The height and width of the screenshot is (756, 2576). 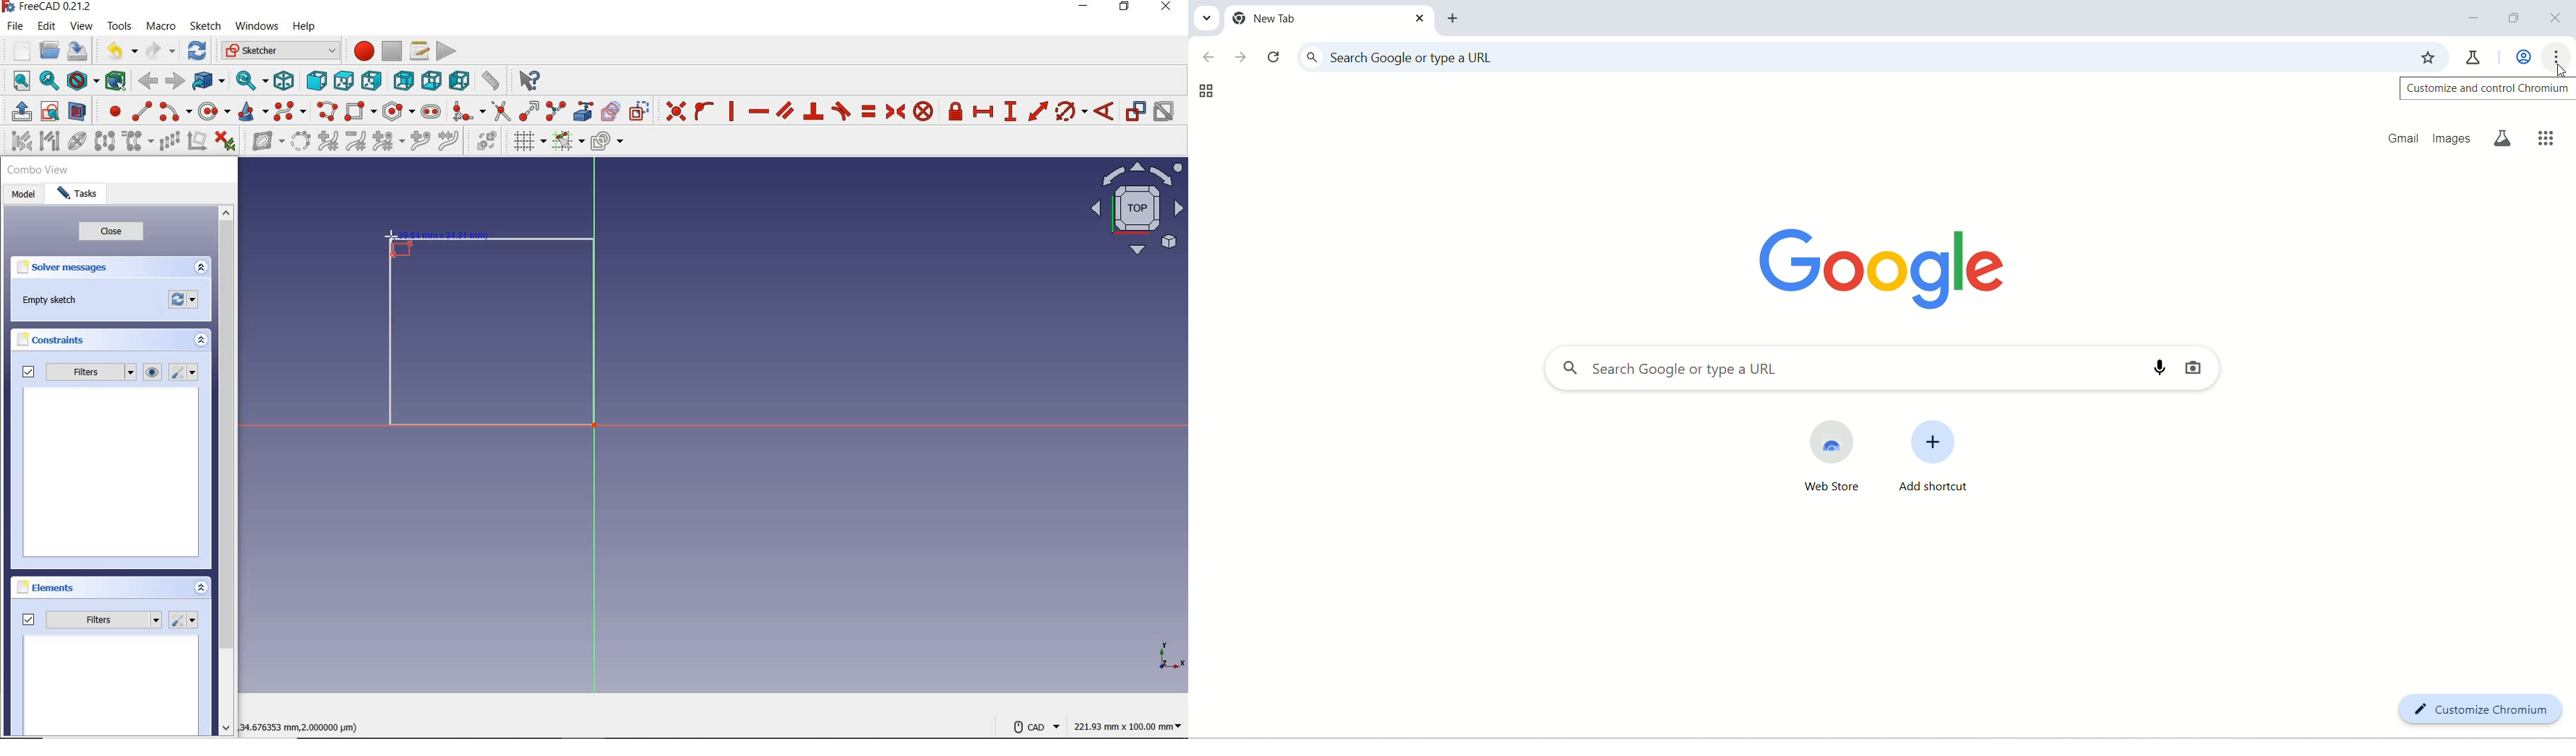 I want to click on forward, so click(x=173, y=80).